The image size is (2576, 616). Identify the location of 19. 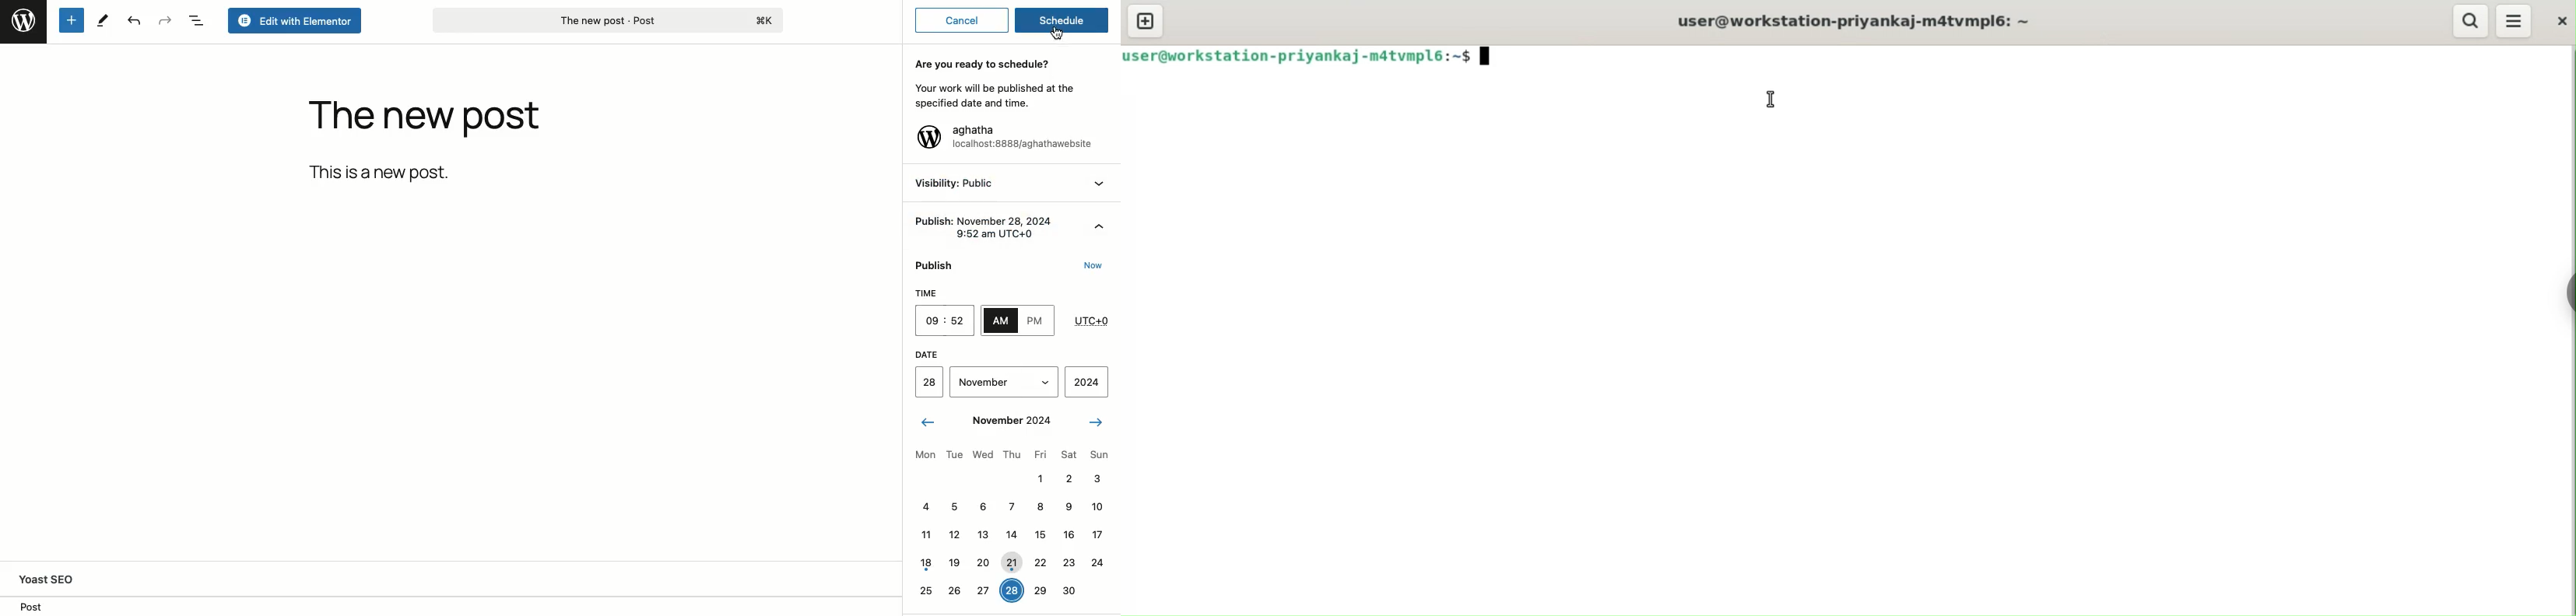
(954, 560).